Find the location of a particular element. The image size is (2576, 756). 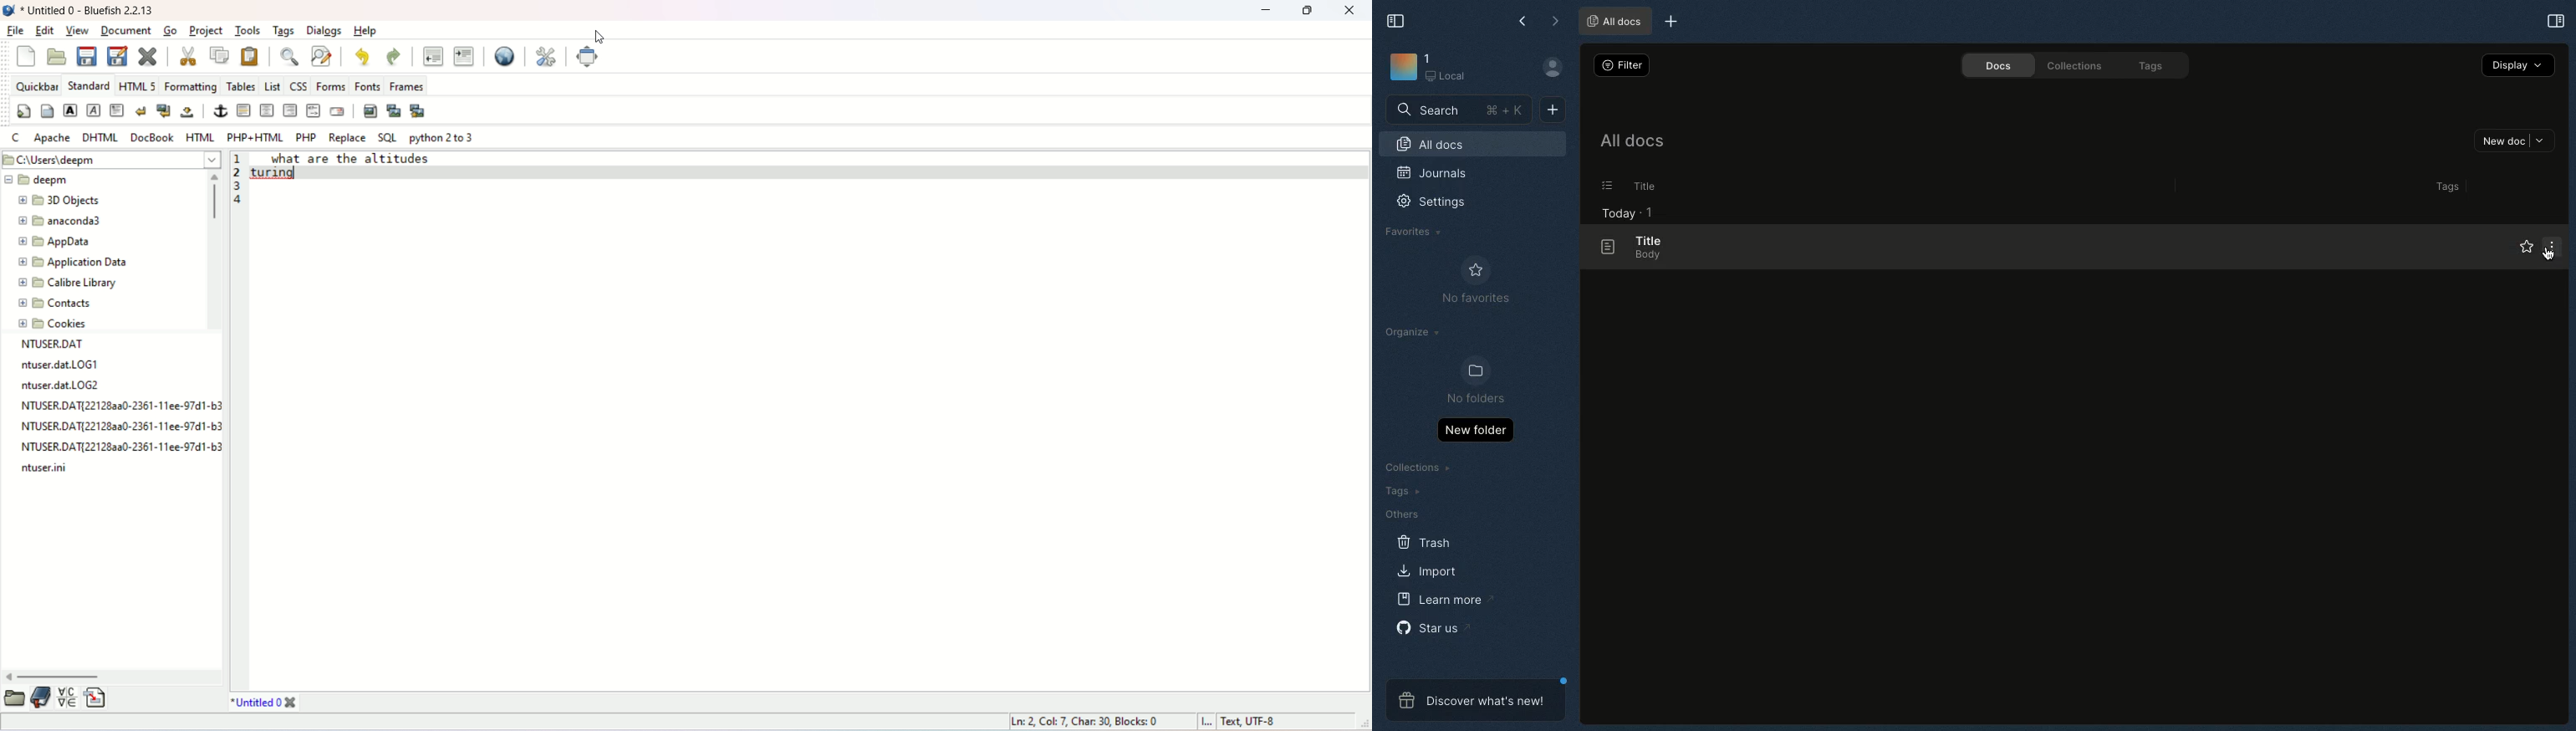

forms is located at coordinates (331, 87).